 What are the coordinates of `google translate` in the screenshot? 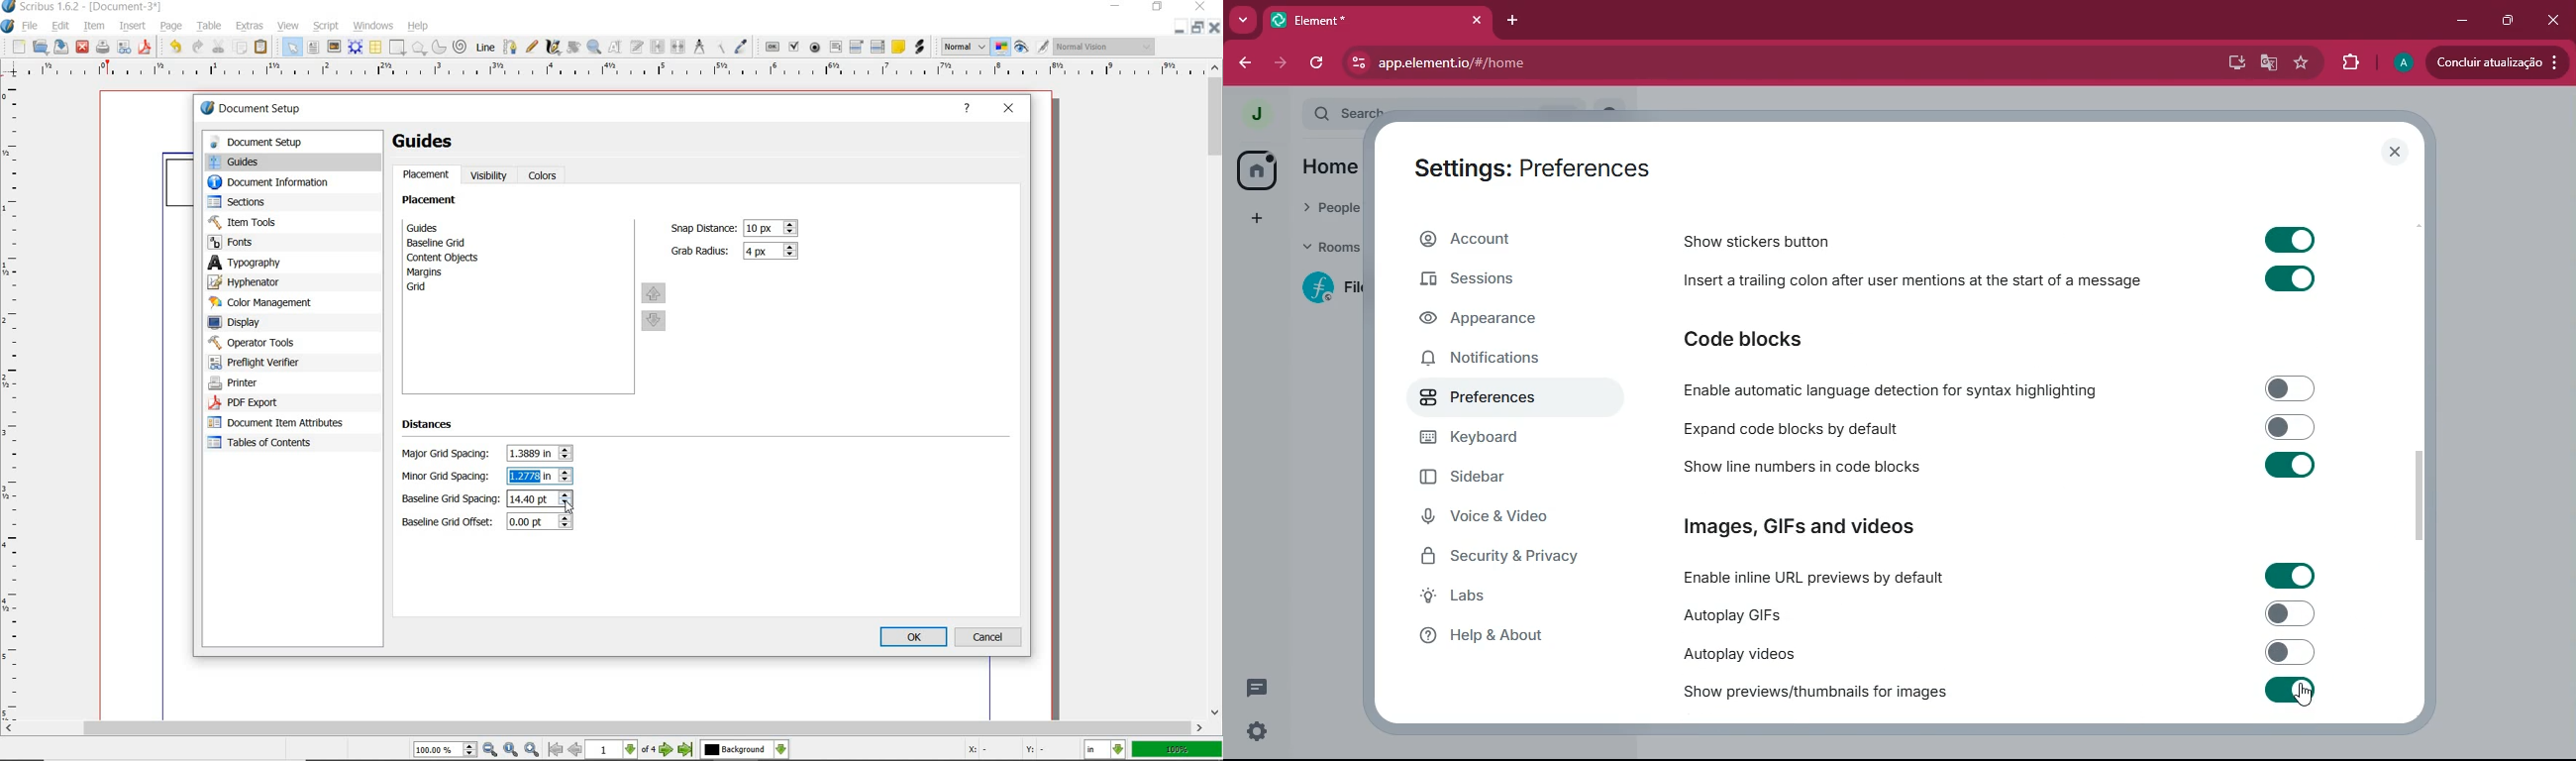 It's located at (2267, 62).